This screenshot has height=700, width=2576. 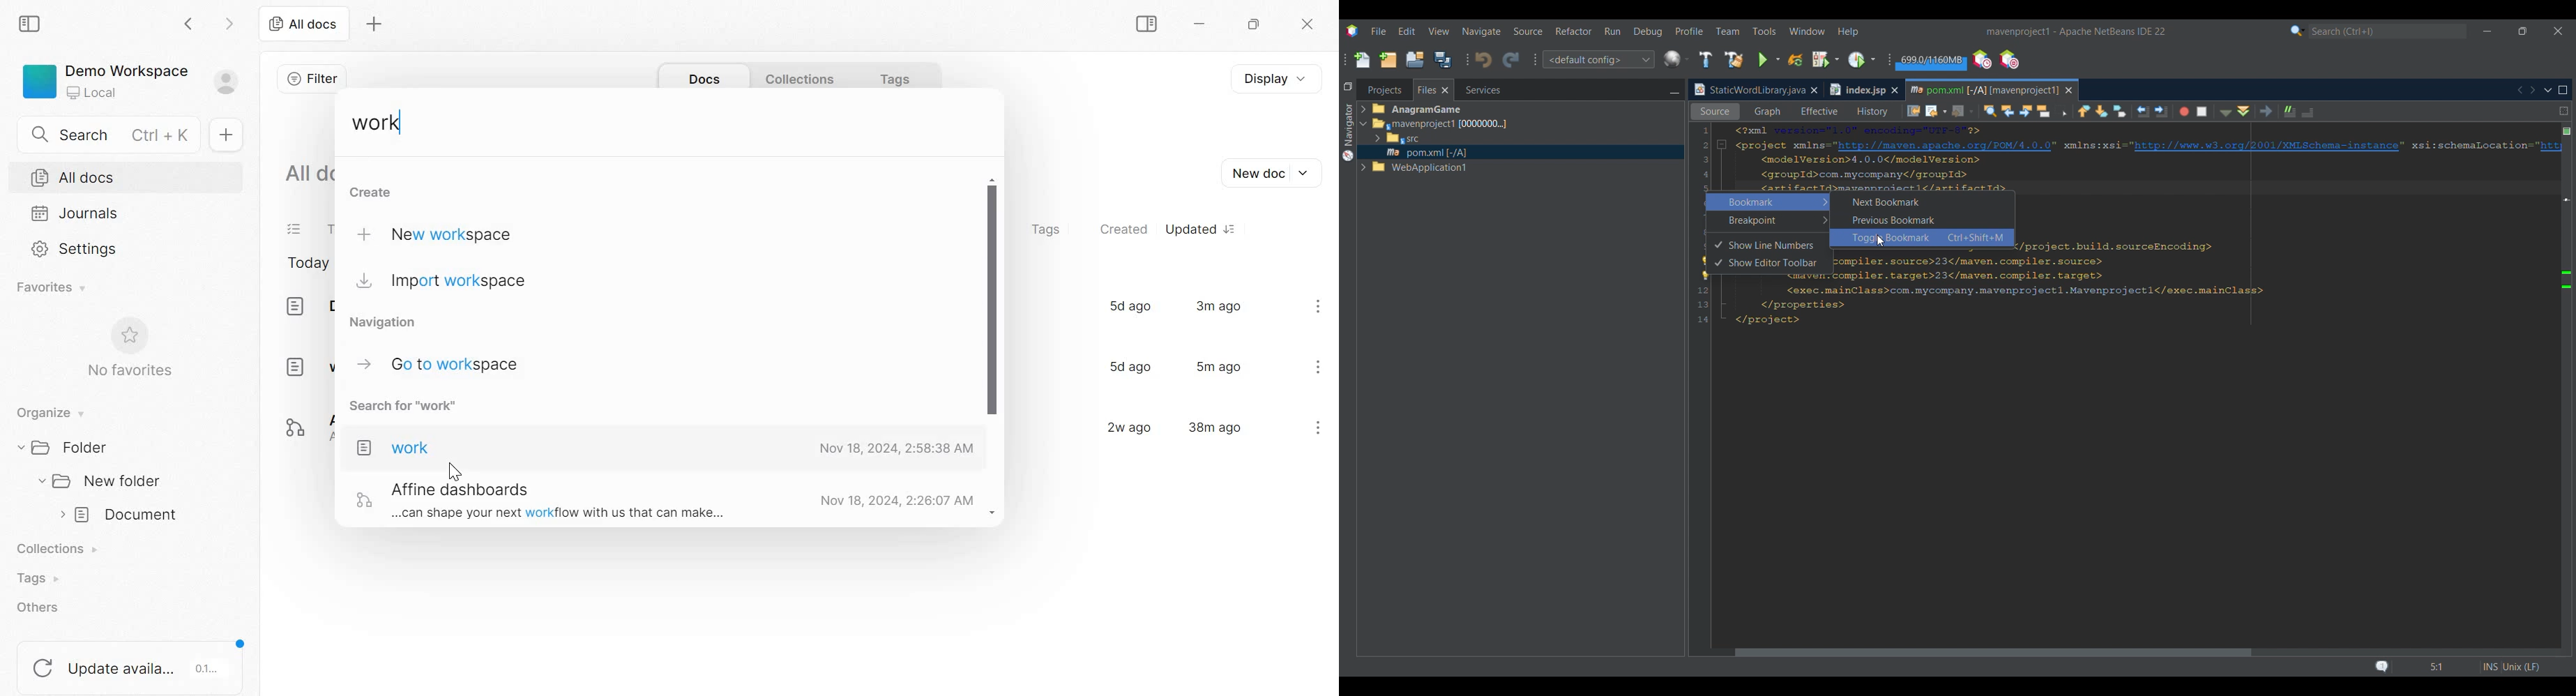 I want to click on All docs, so click(x=309, y=172).